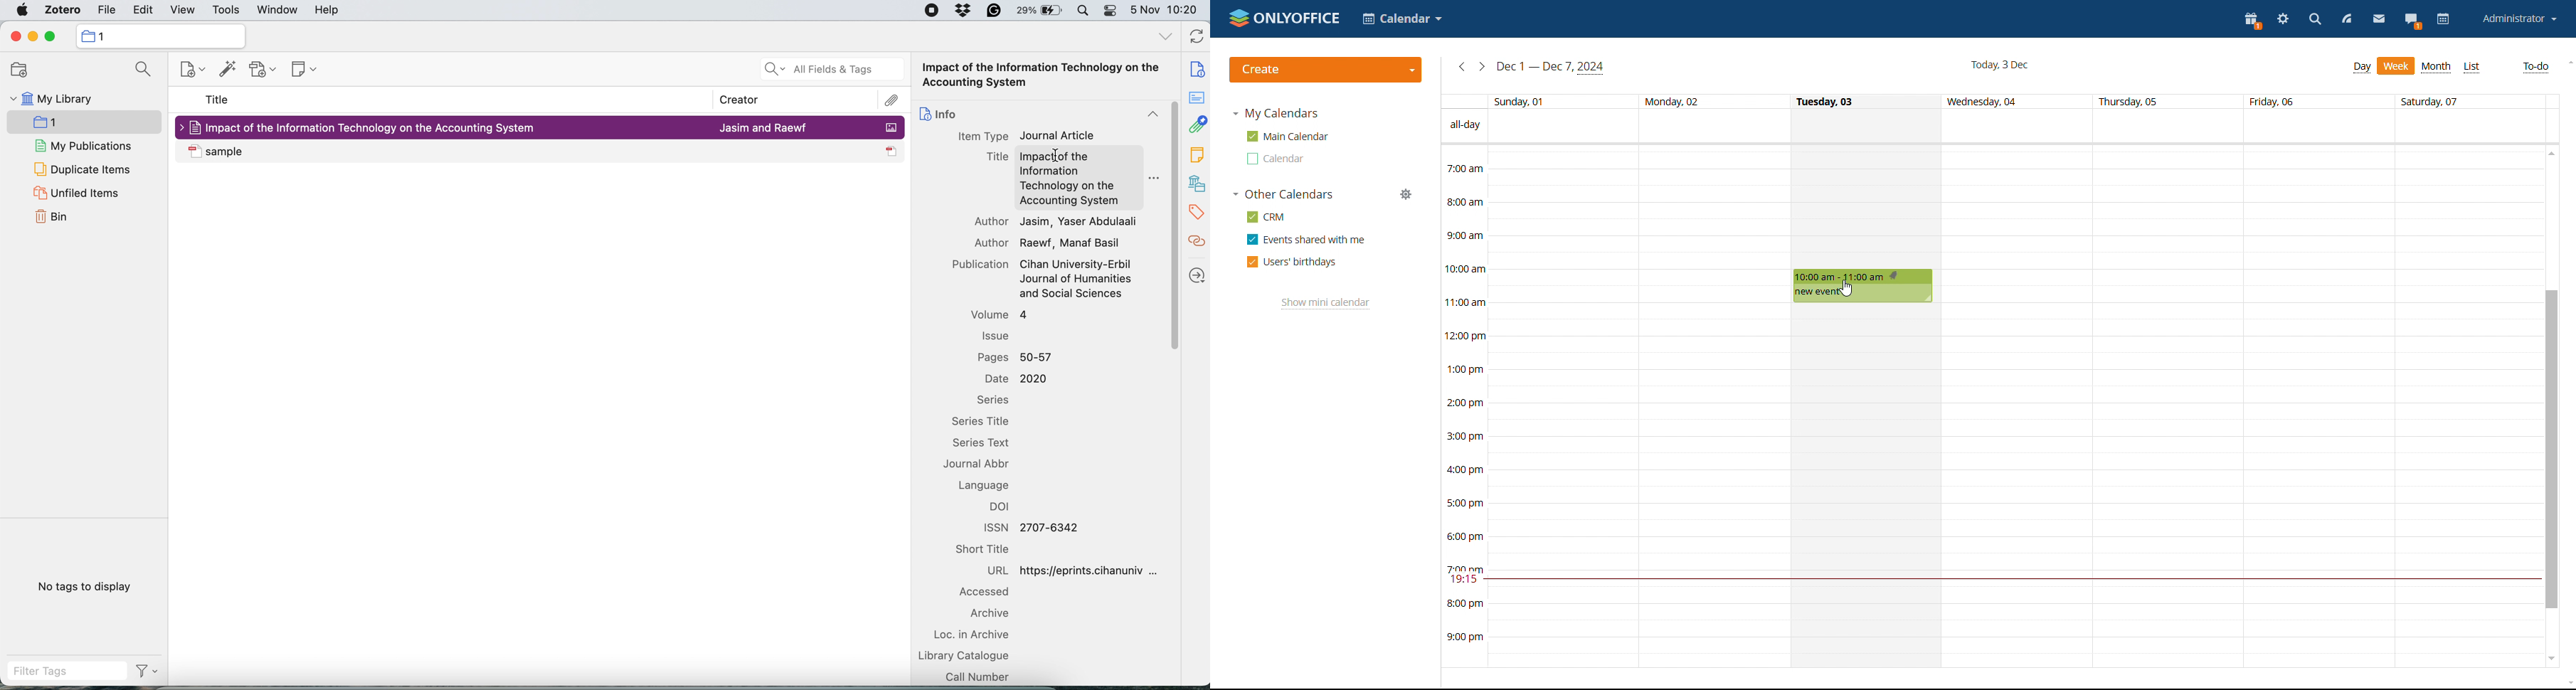 This screenshot has width=2576, height=700. What do you see at coordinates (1153, 179) in the screenshot?
I see `more options` at bounding box center [1153, 179].